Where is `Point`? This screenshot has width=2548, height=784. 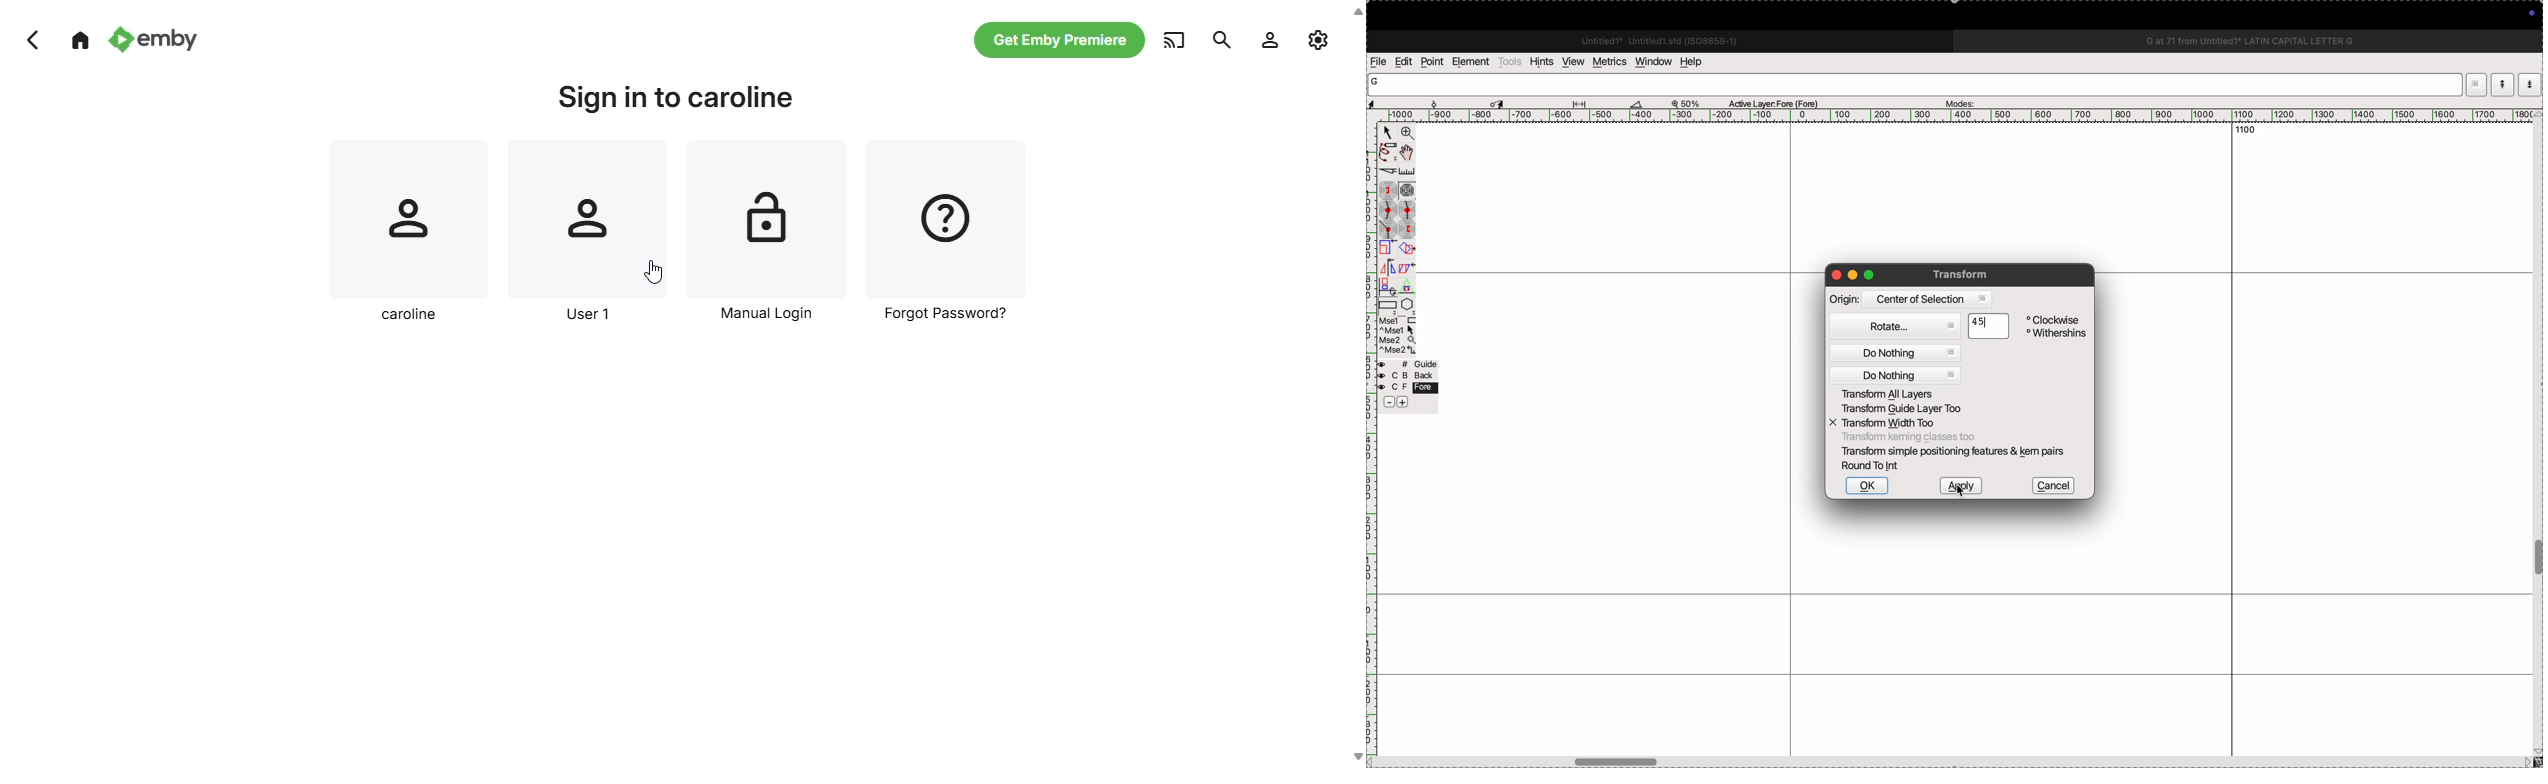 Point is located at coordinates (1388, 133).